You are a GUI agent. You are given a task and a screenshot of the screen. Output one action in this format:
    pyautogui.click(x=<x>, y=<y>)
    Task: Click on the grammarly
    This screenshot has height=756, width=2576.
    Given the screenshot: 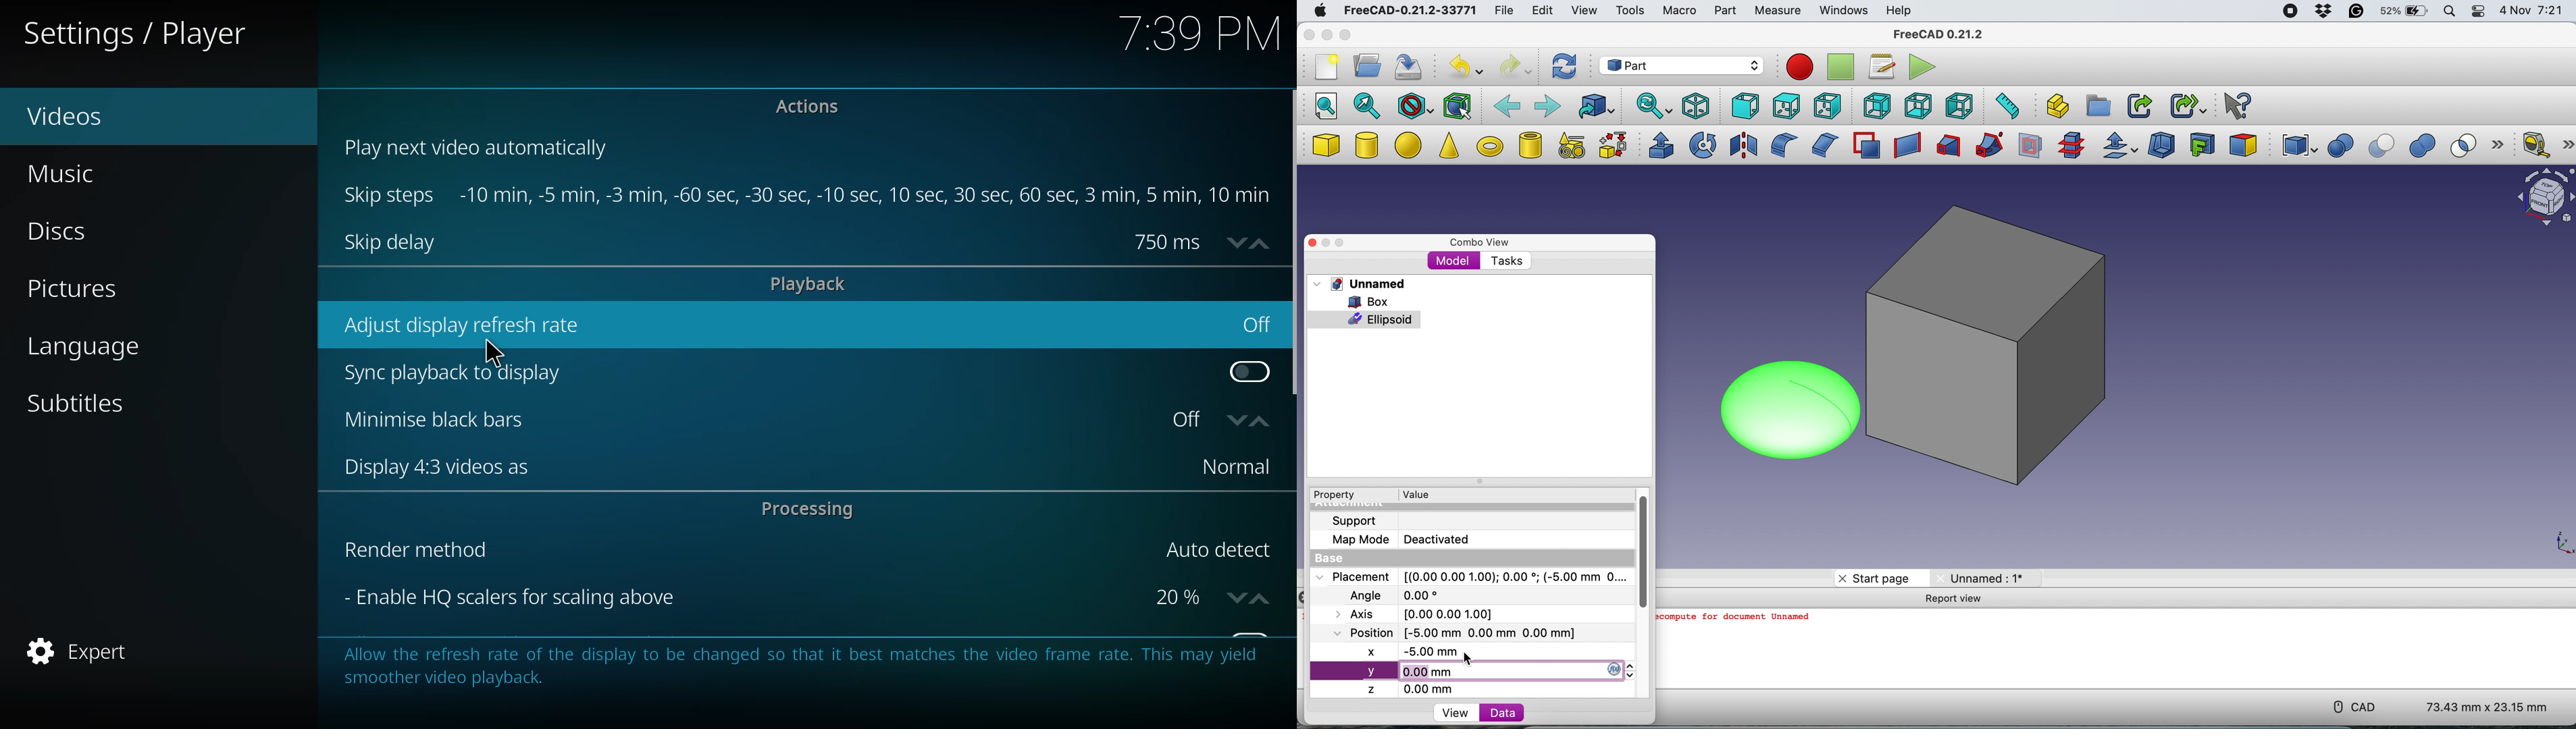 What is the action you would take?
    pyautogui.click(x=2356, y=12)
    